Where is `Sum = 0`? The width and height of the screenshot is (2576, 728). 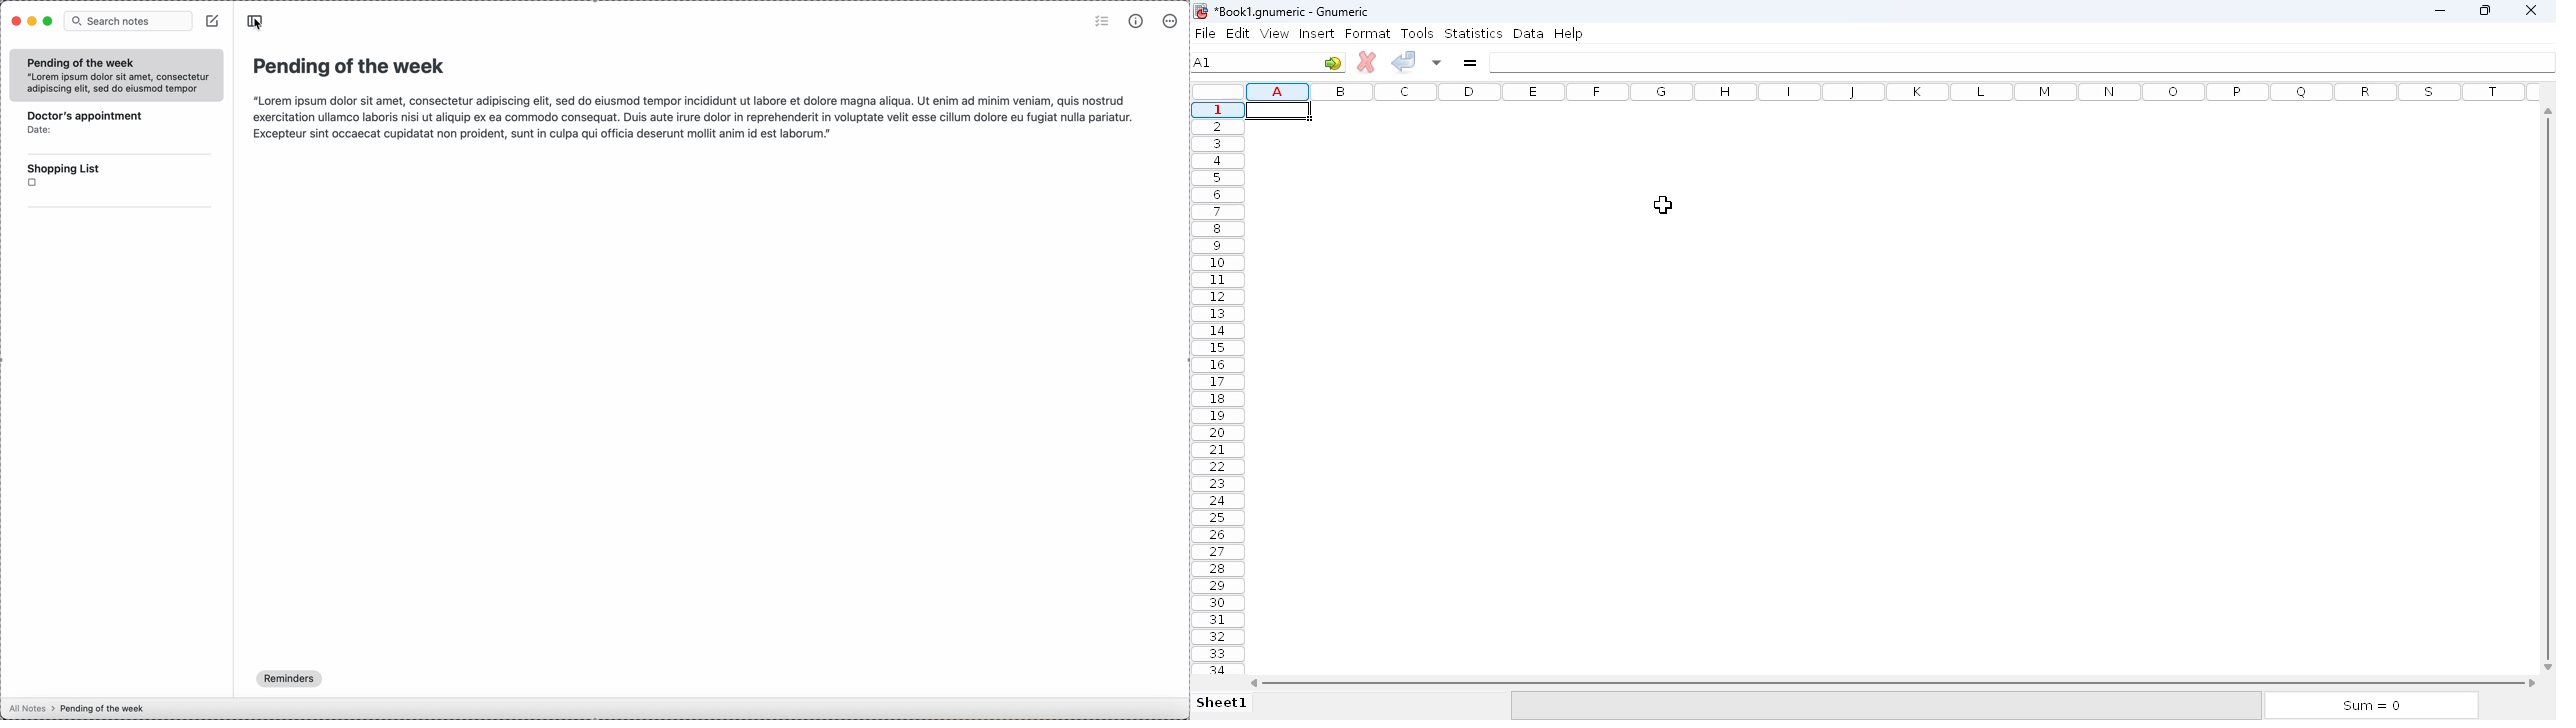 Sum = 0 is located at coordinates (2366, 706).